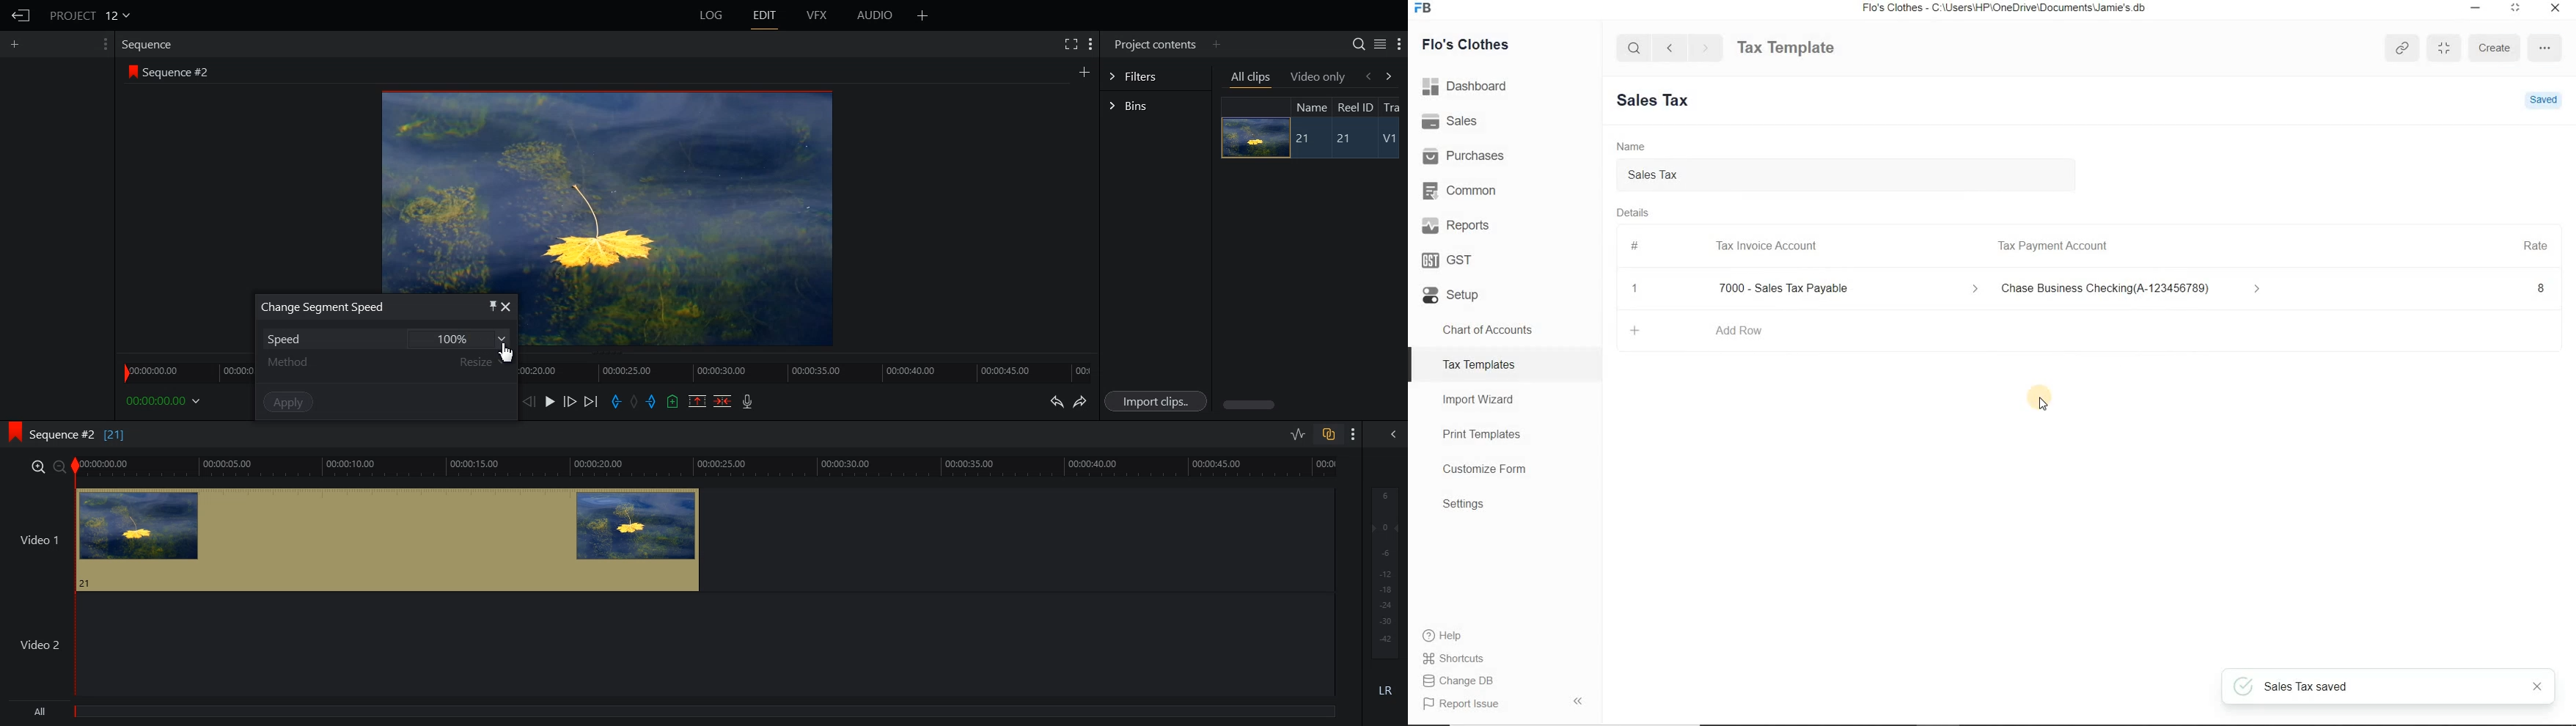 Image resolution: width=2576 pixels, height=728 pixels. What do you see at coordinates (78, 435) in the screenshot?
I see `Sequence #2 [21]` at bounding box center [78, 435].